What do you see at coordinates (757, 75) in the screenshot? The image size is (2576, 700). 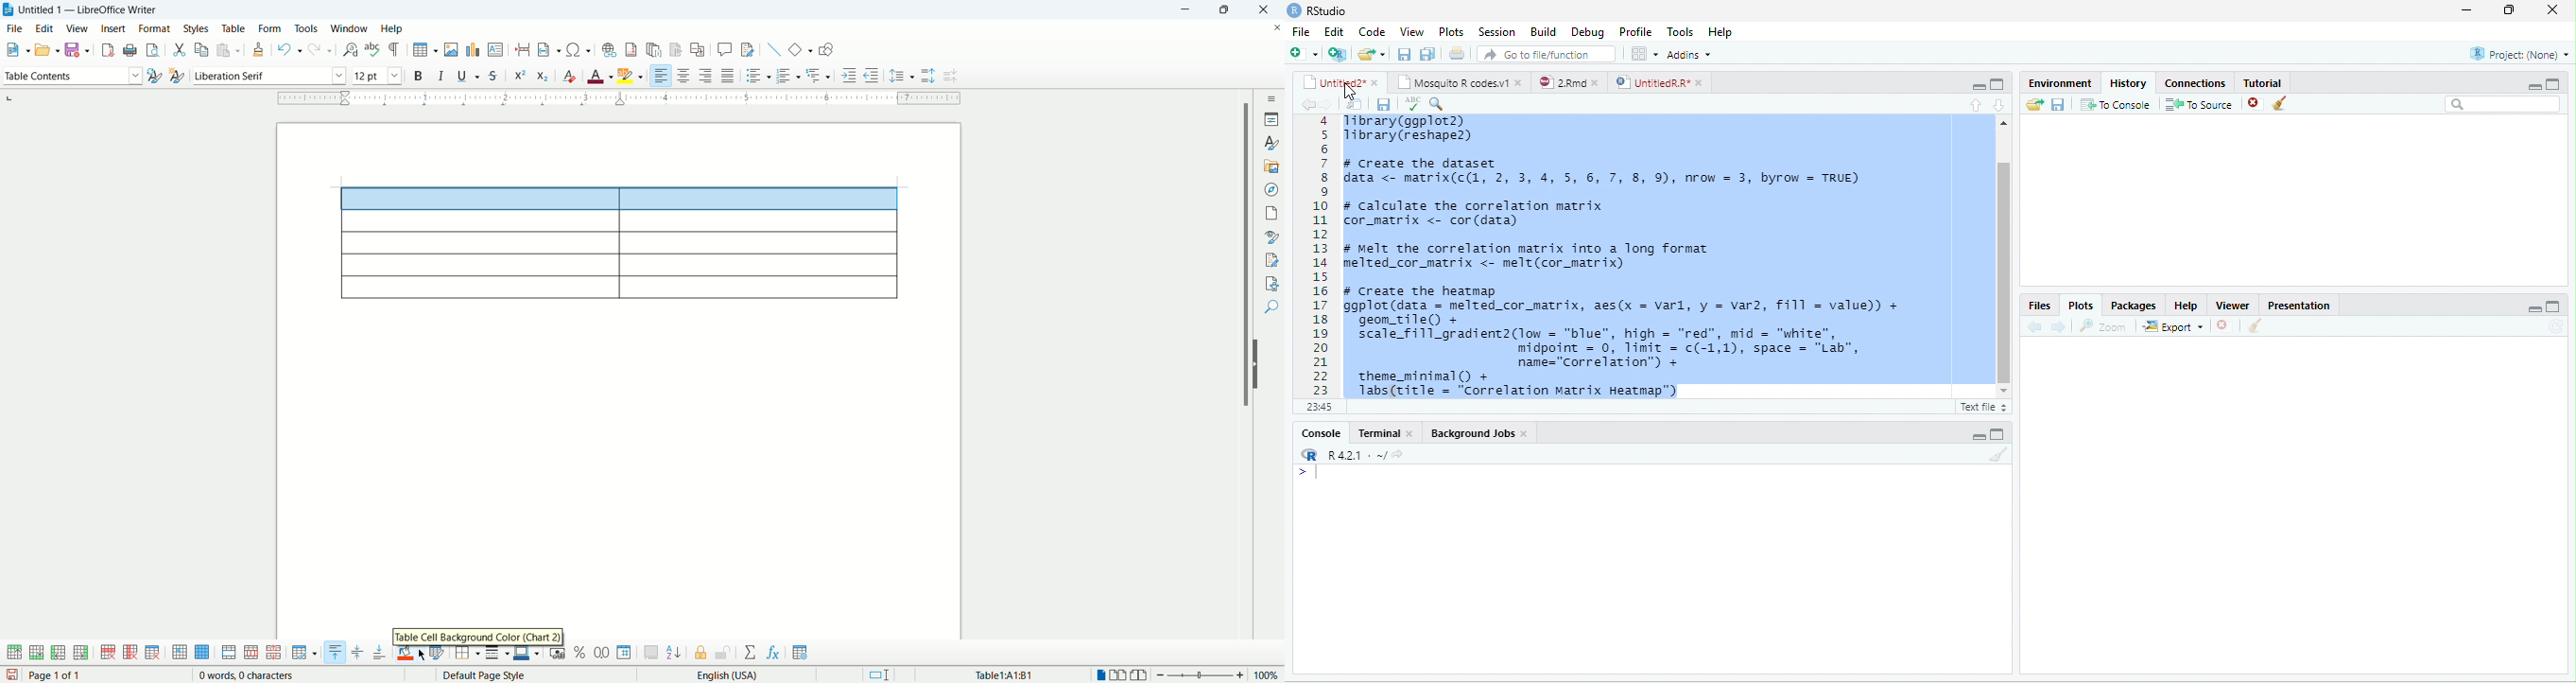 I see `unordered list` at bounding box center [757, 75].